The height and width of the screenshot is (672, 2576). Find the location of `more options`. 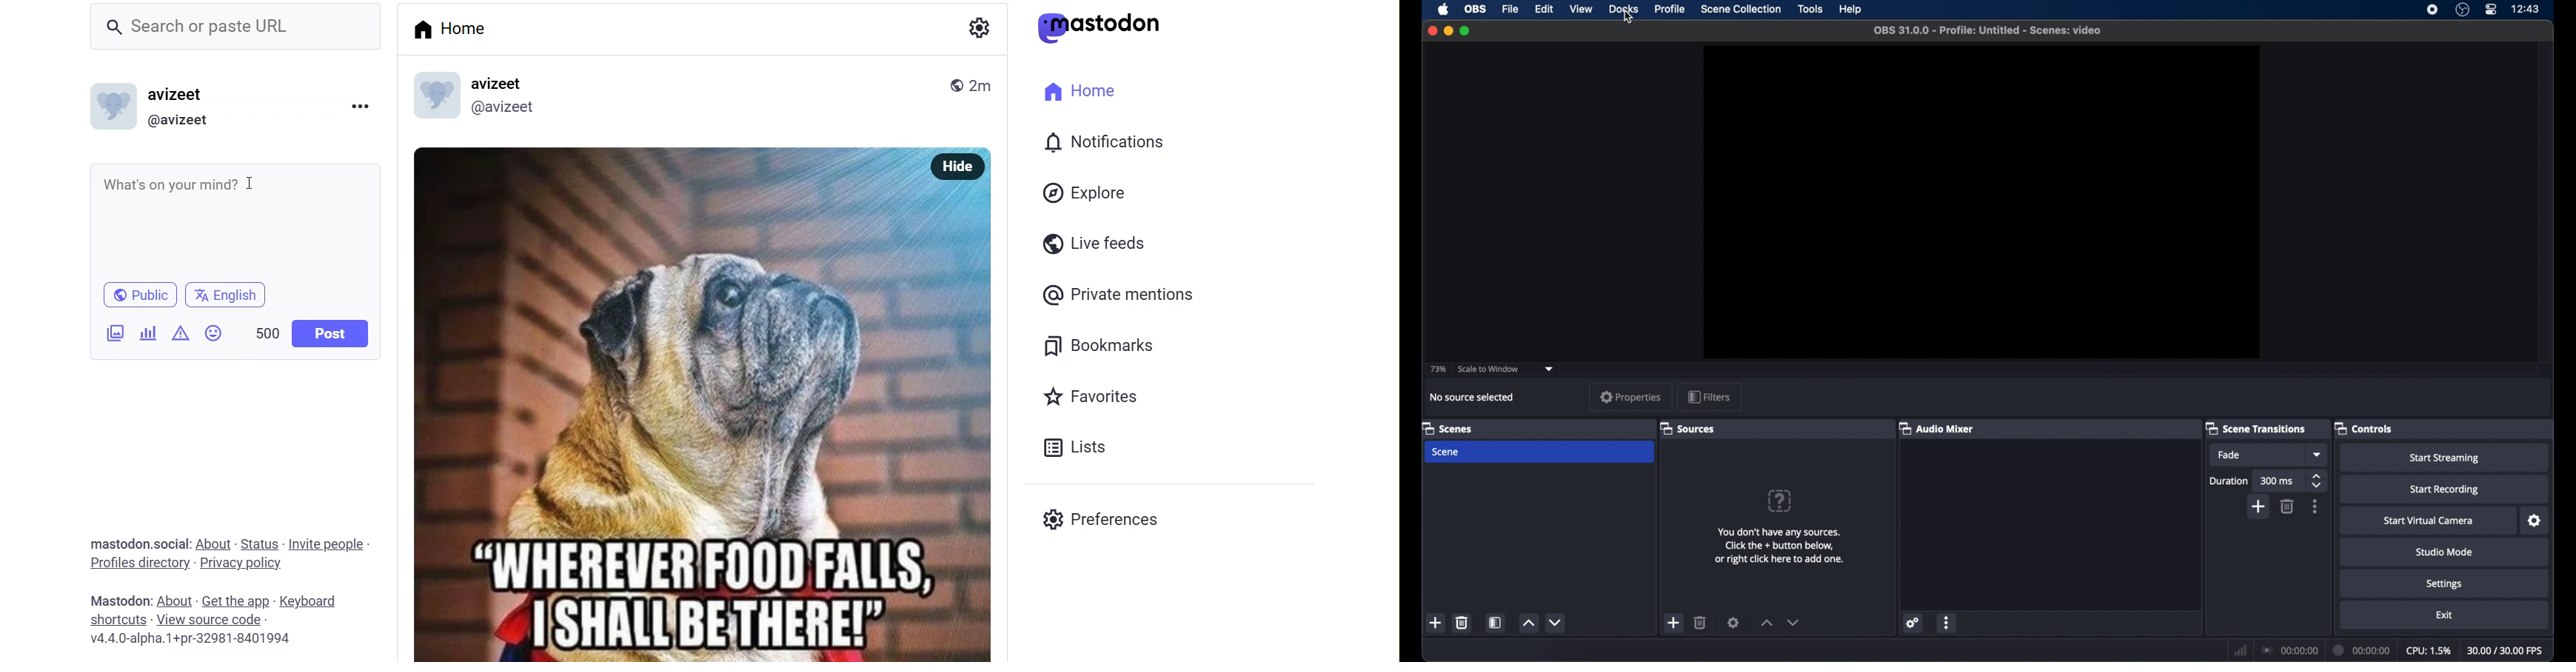

more options is located at coordinates (2316, 506).